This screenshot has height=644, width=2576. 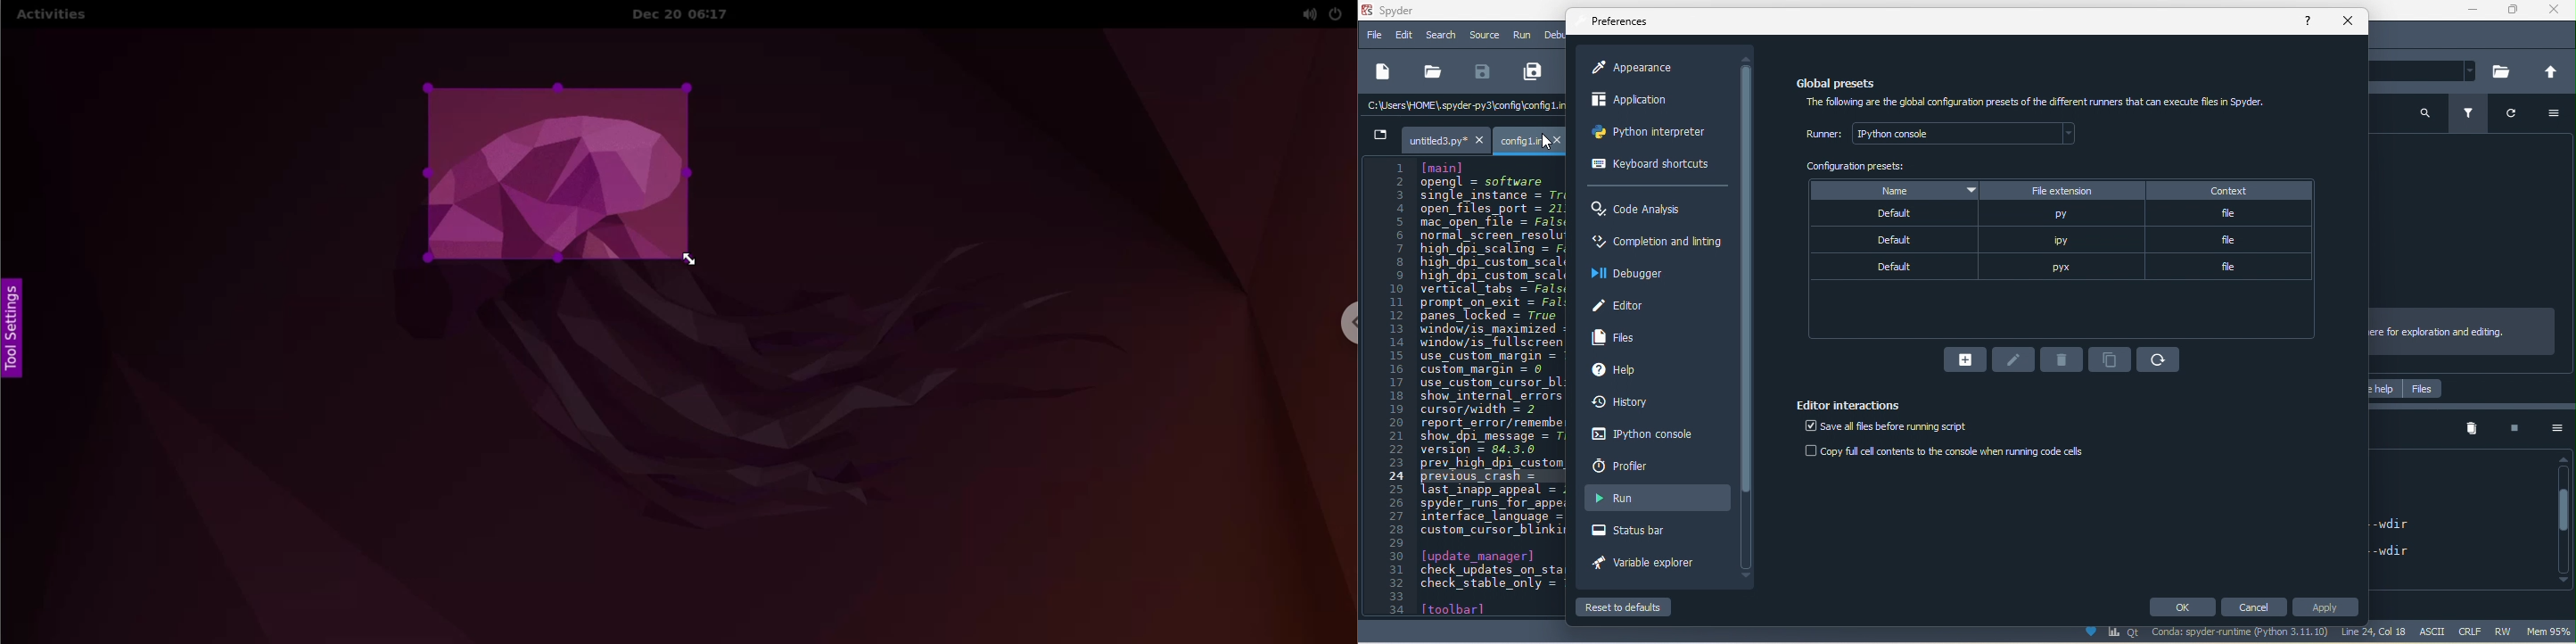 What do you see at coordinates (1654, 239) in the screenshot?
I see `completion and linting` at bounding box center [1654, 239].